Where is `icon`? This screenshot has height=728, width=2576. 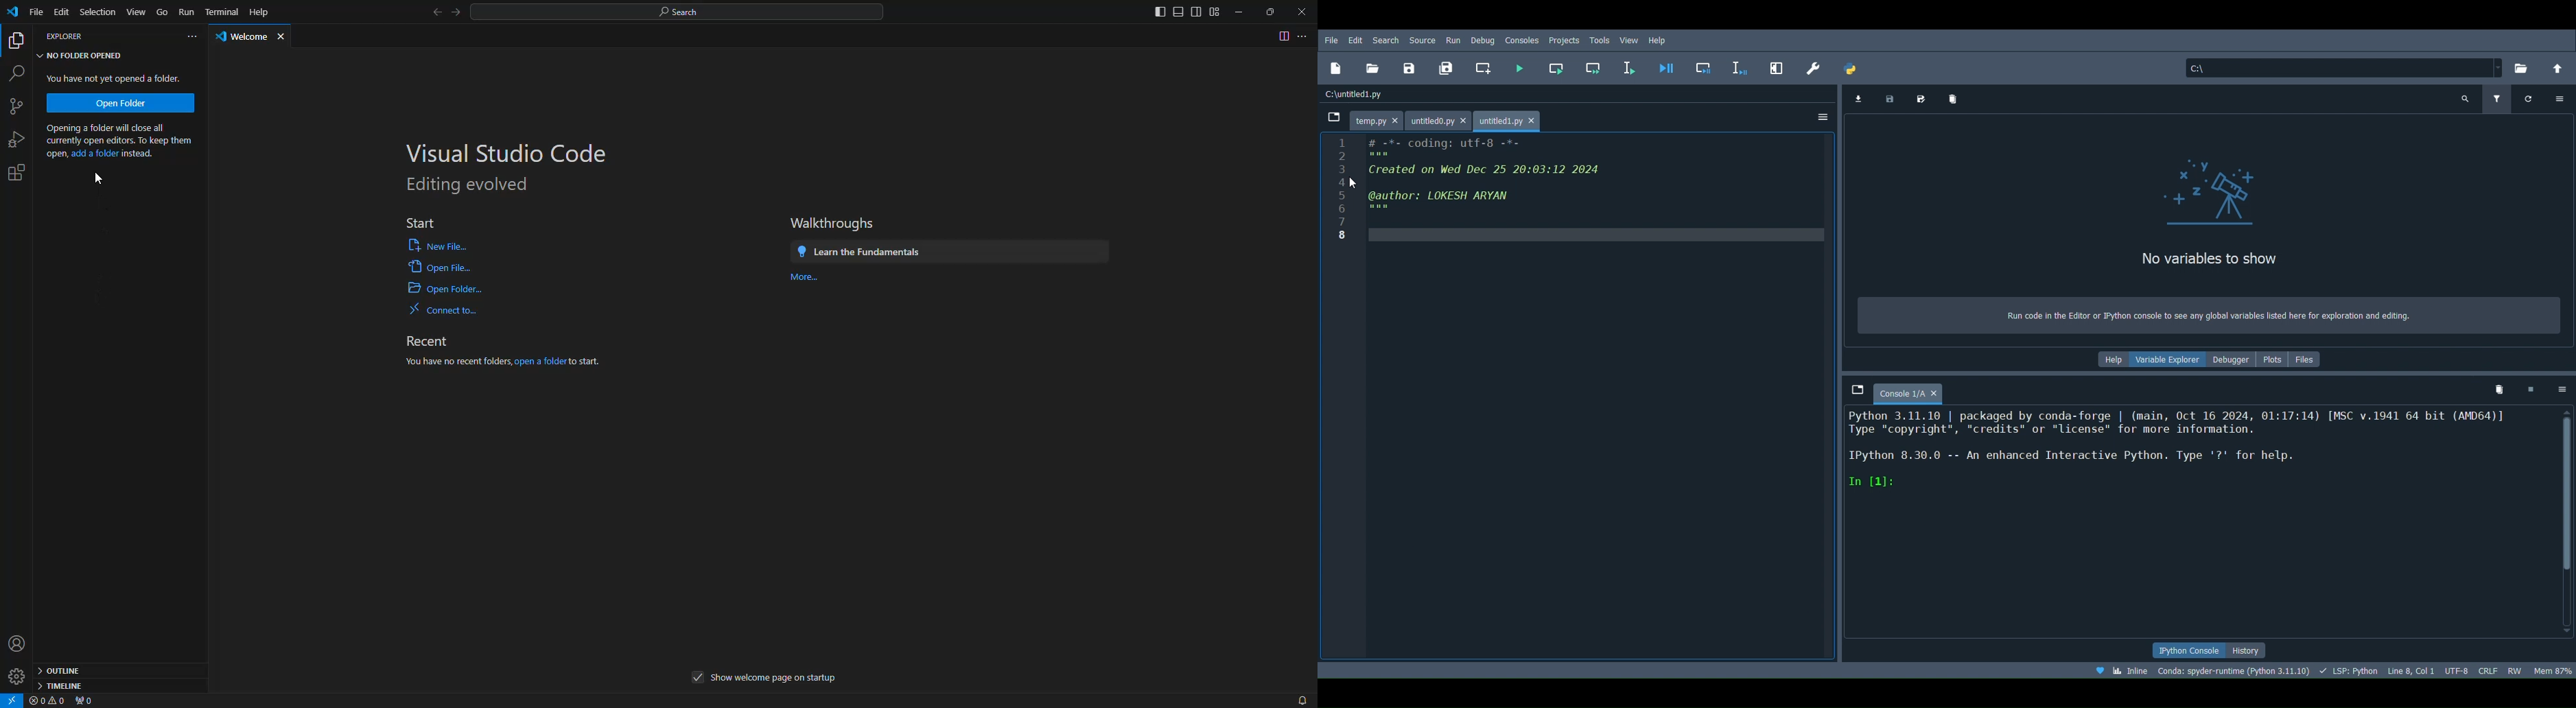 icon is located at coordinates (2213, 193).